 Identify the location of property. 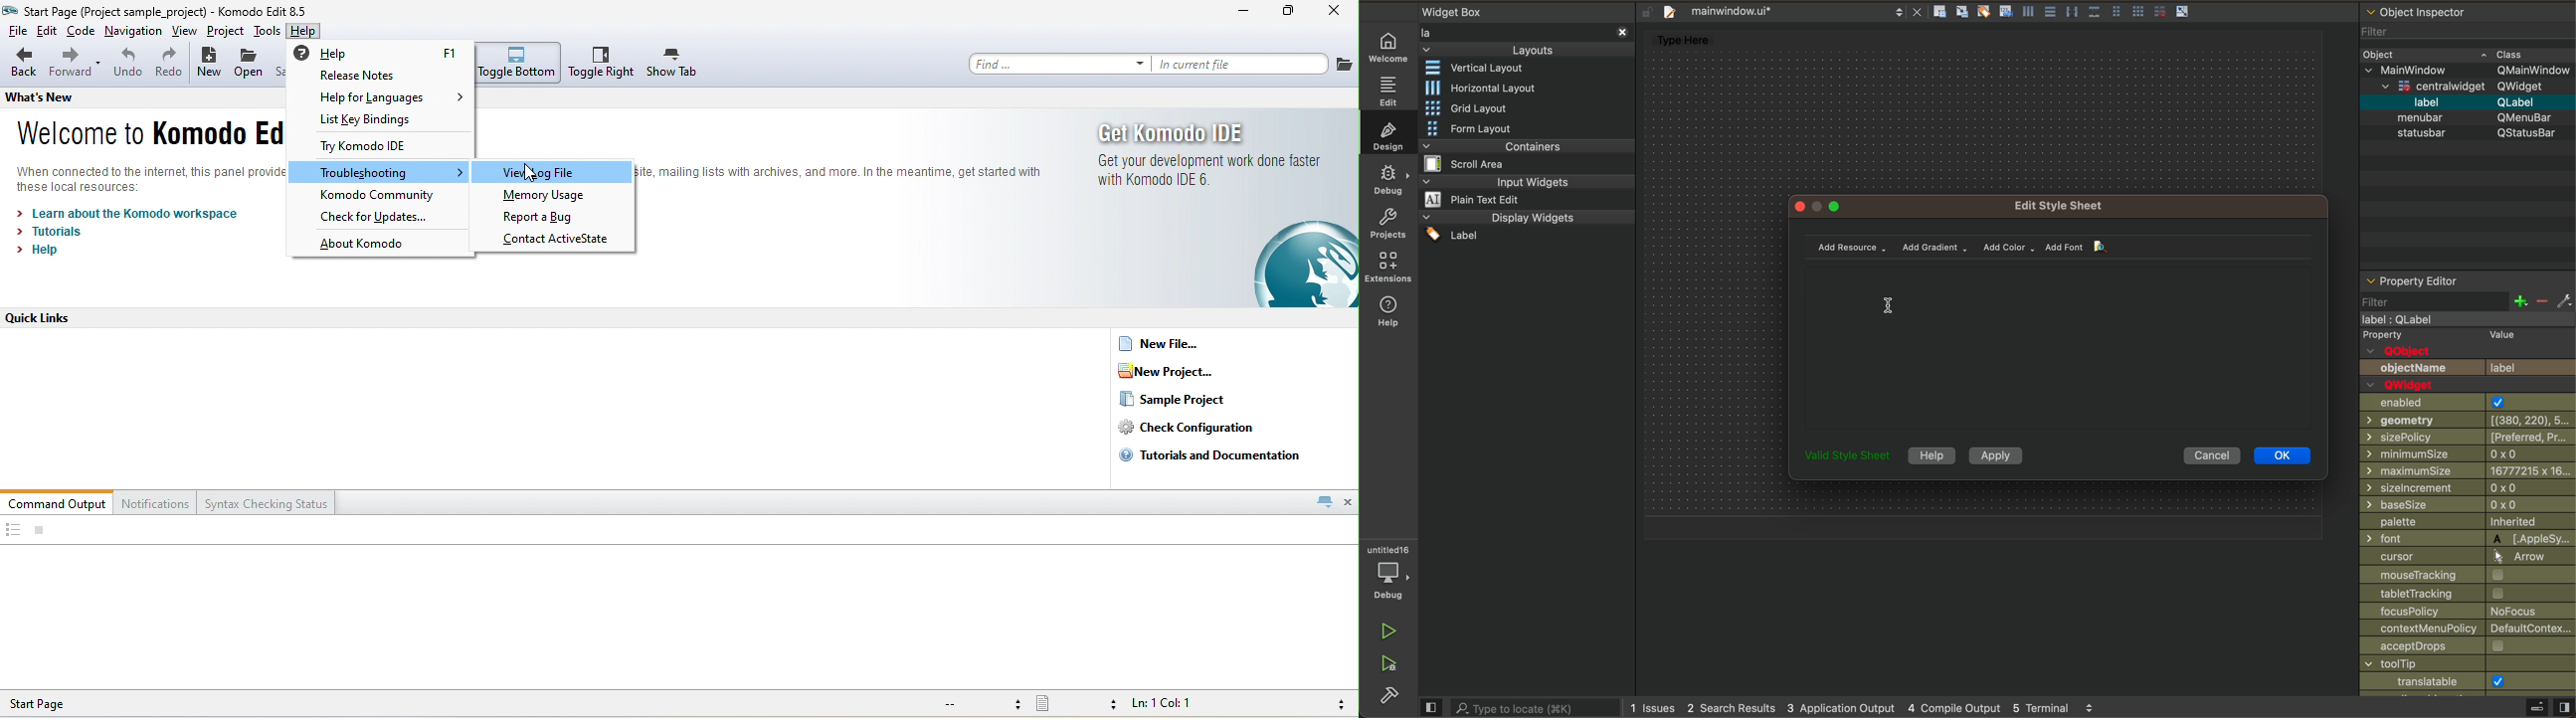
(2466, 337).